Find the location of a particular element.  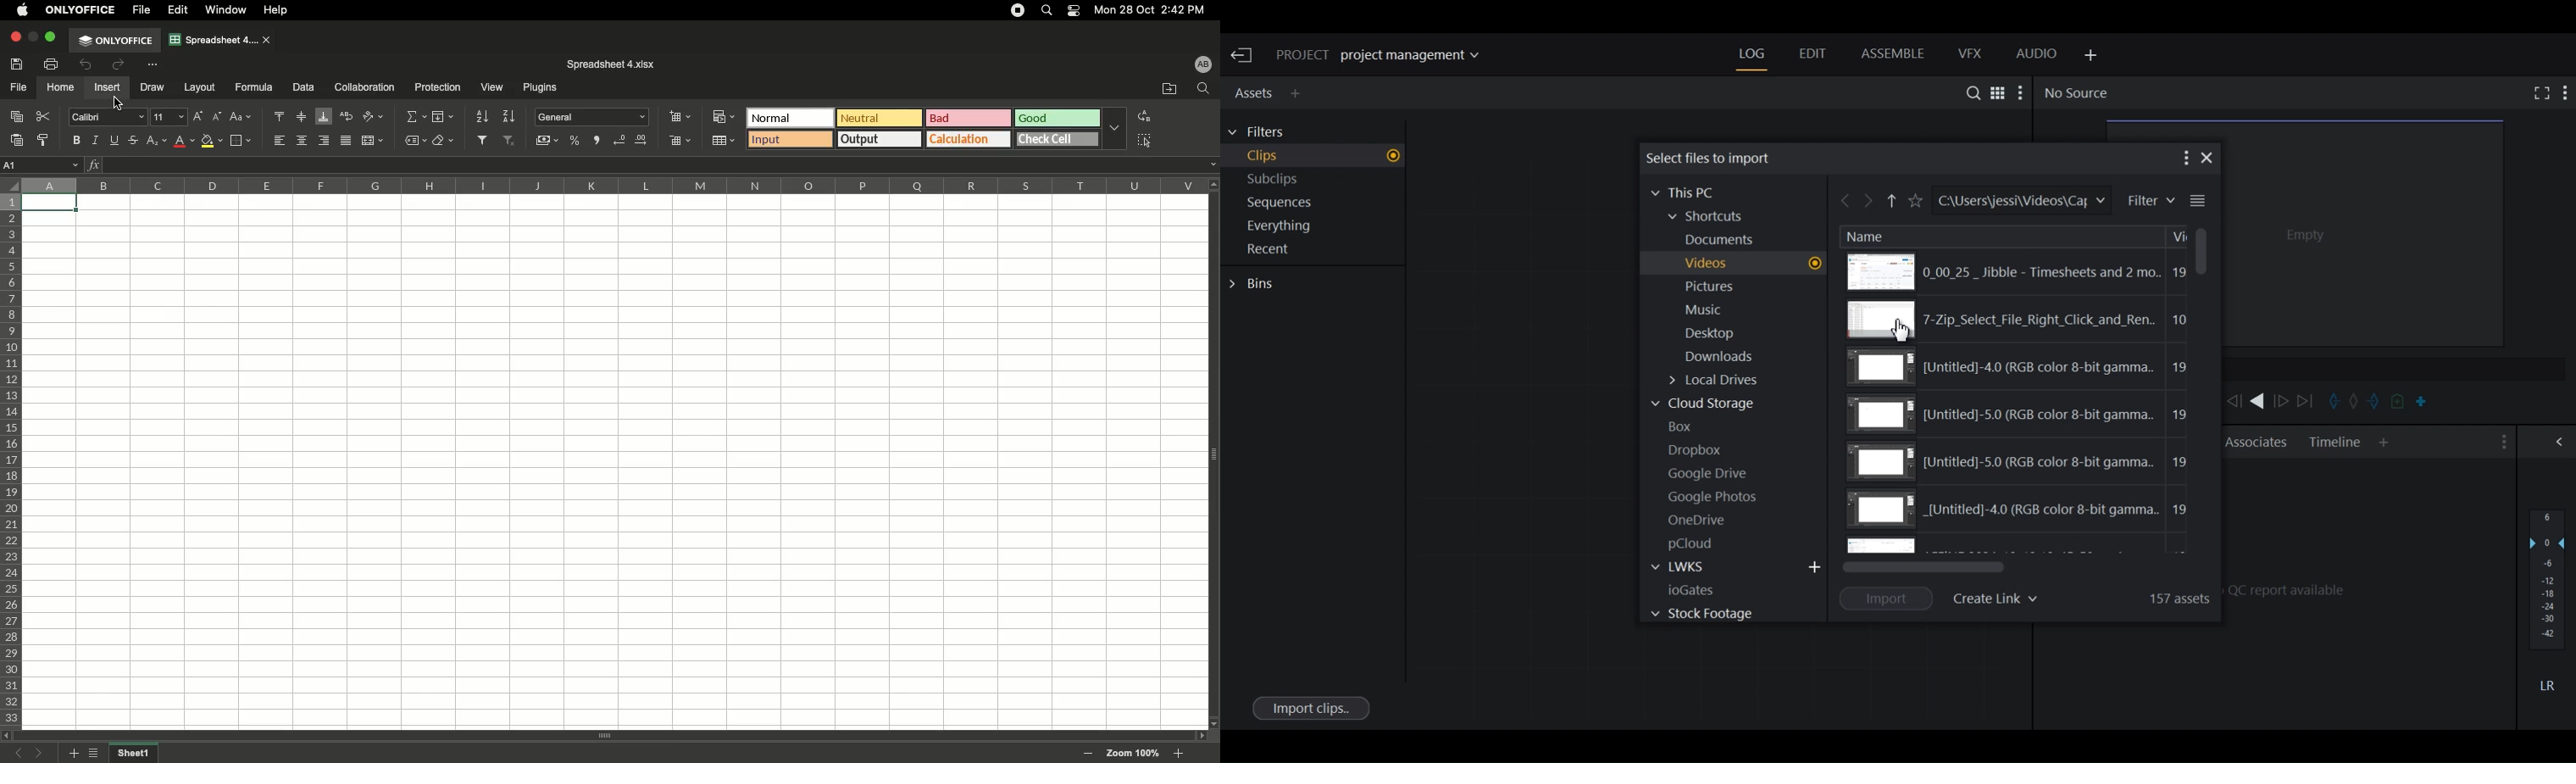

Edit is located at coordinates (179, 10).